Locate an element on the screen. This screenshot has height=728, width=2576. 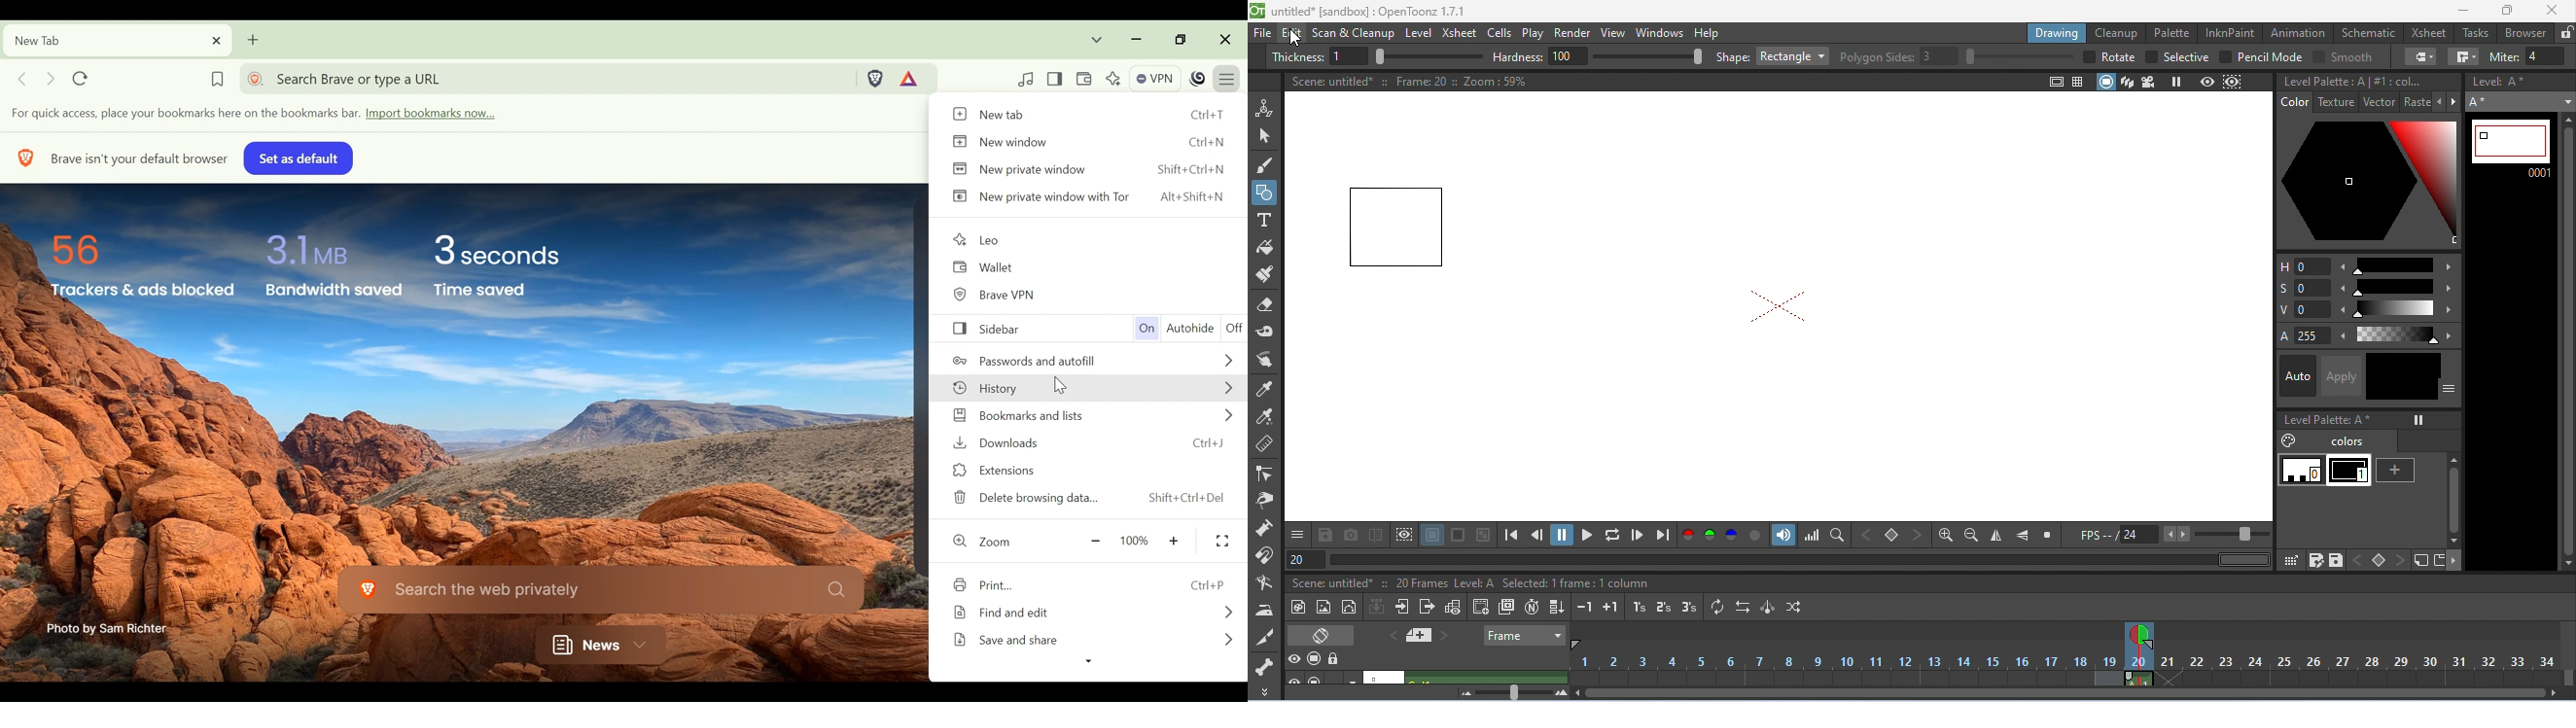
texture is located at coordinates (2338, 103).